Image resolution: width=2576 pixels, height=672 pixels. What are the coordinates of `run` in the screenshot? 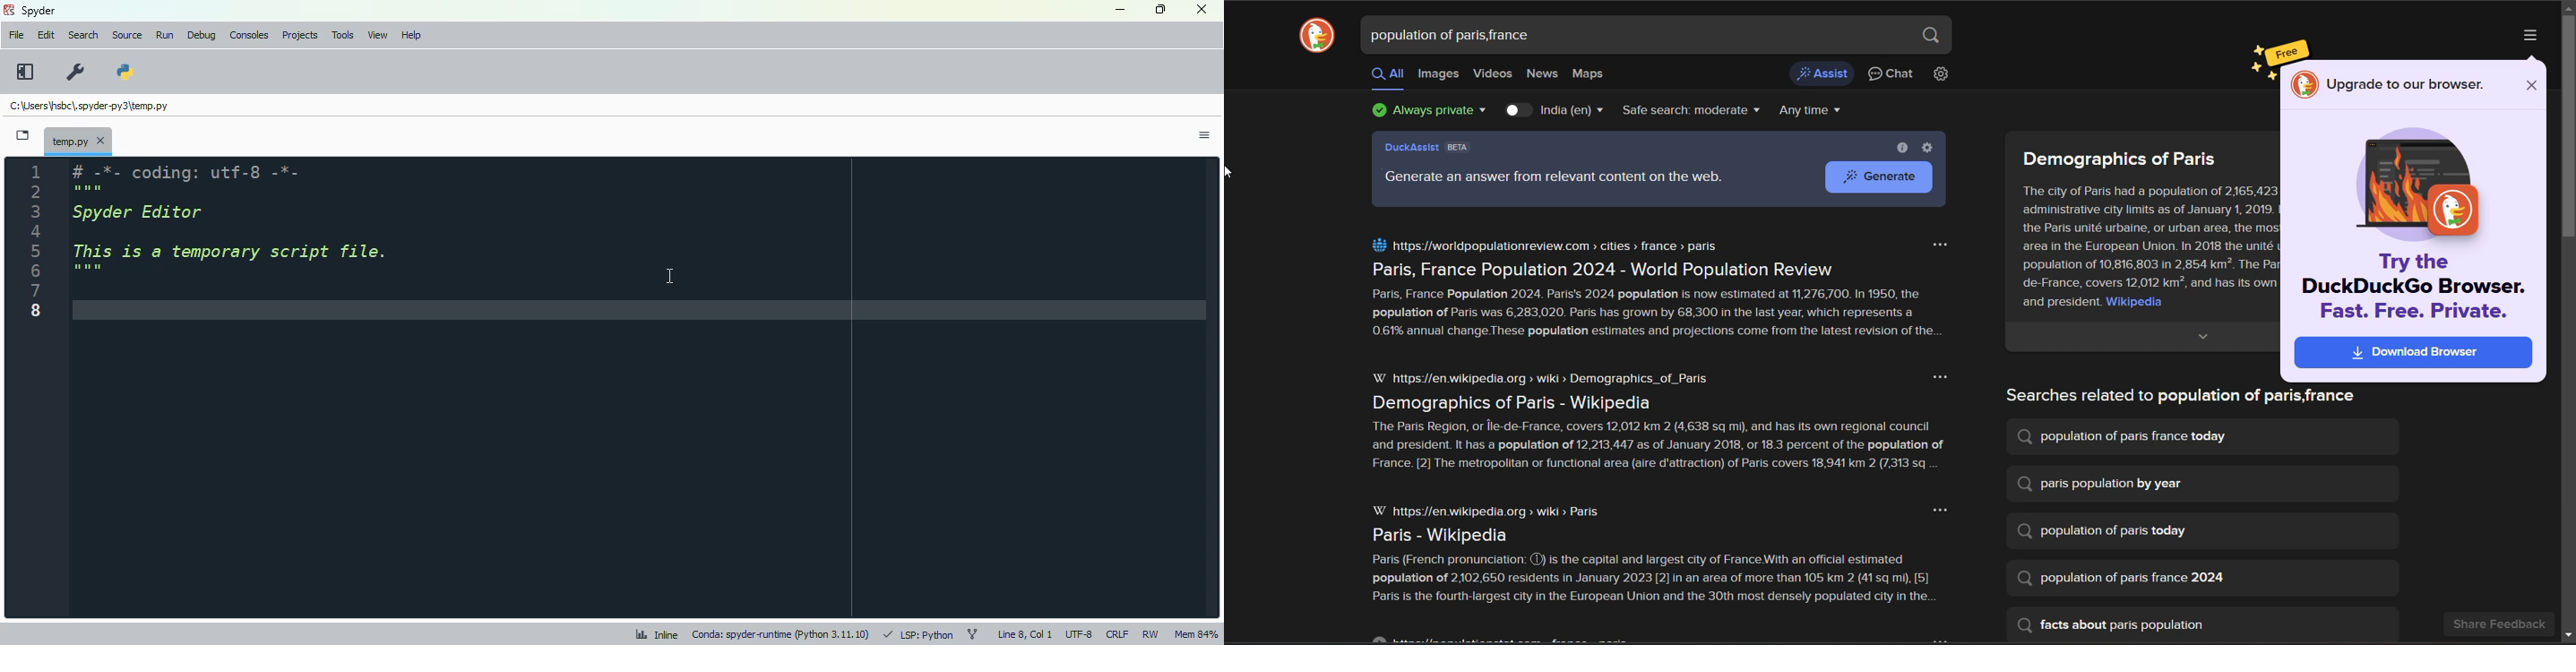 It's located at (165, 36).